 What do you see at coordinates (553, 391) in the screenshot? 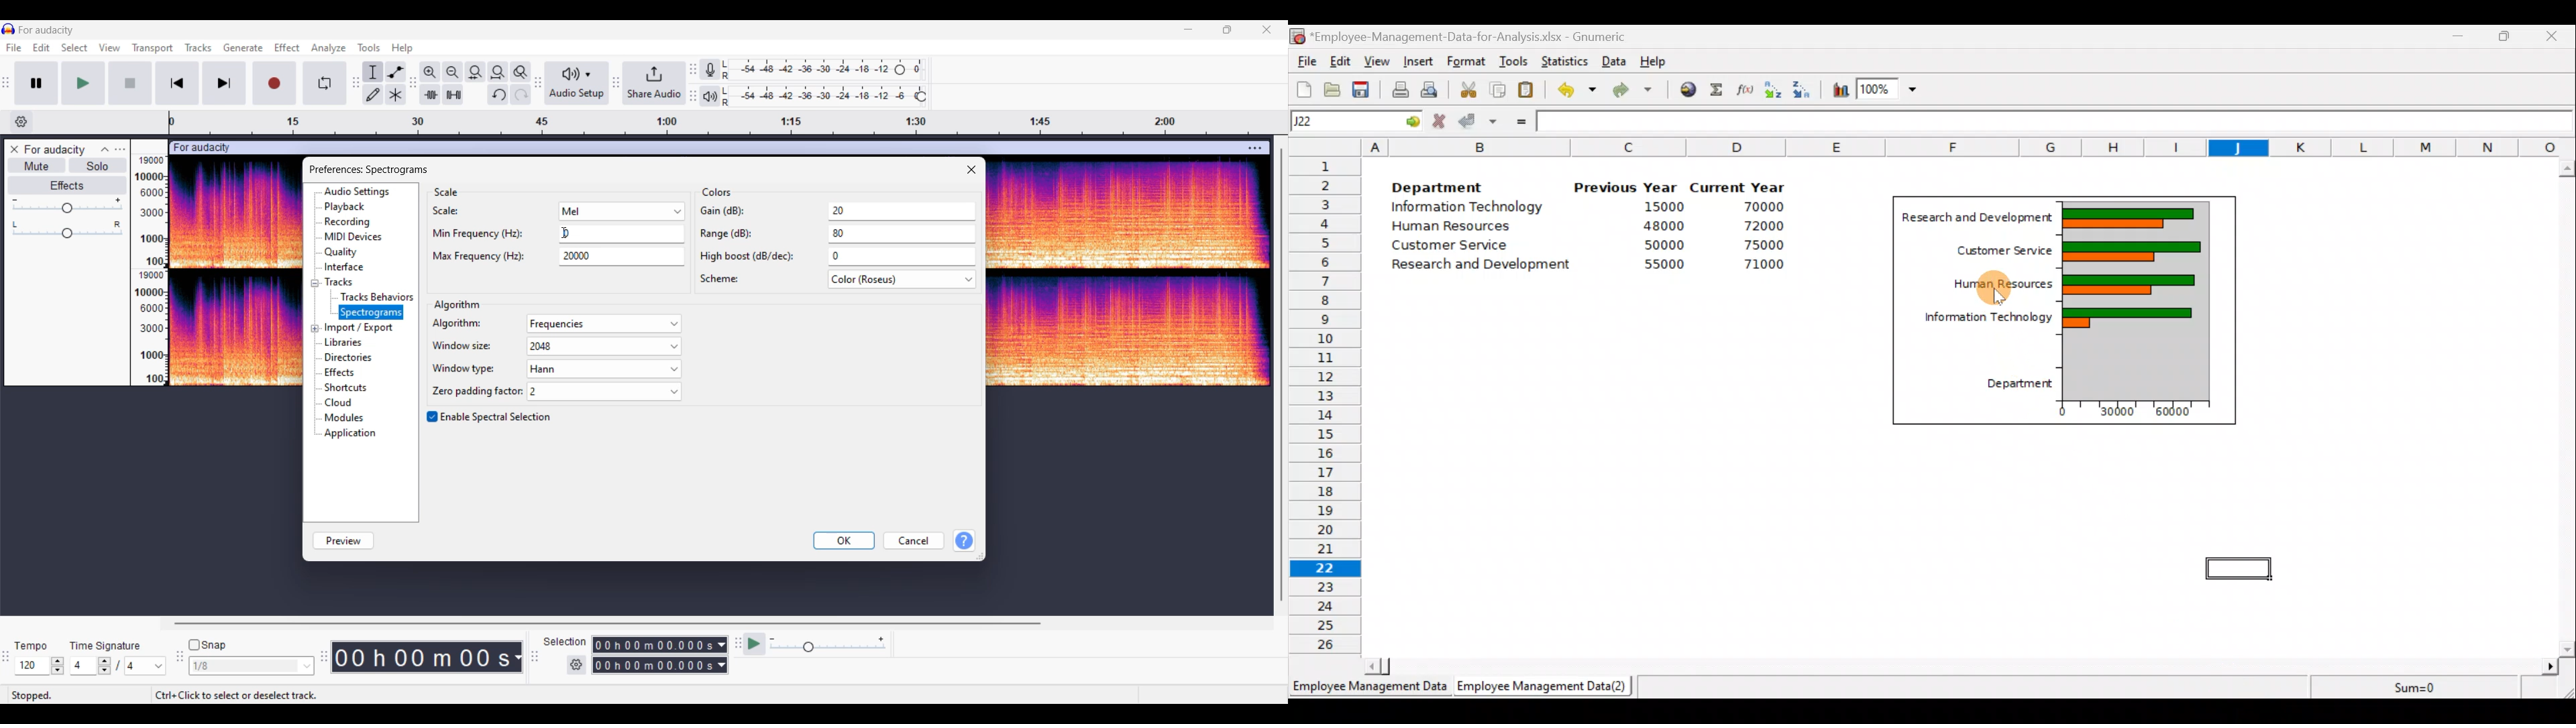
I see `zone padding factor` at bounding box center [553, 391].